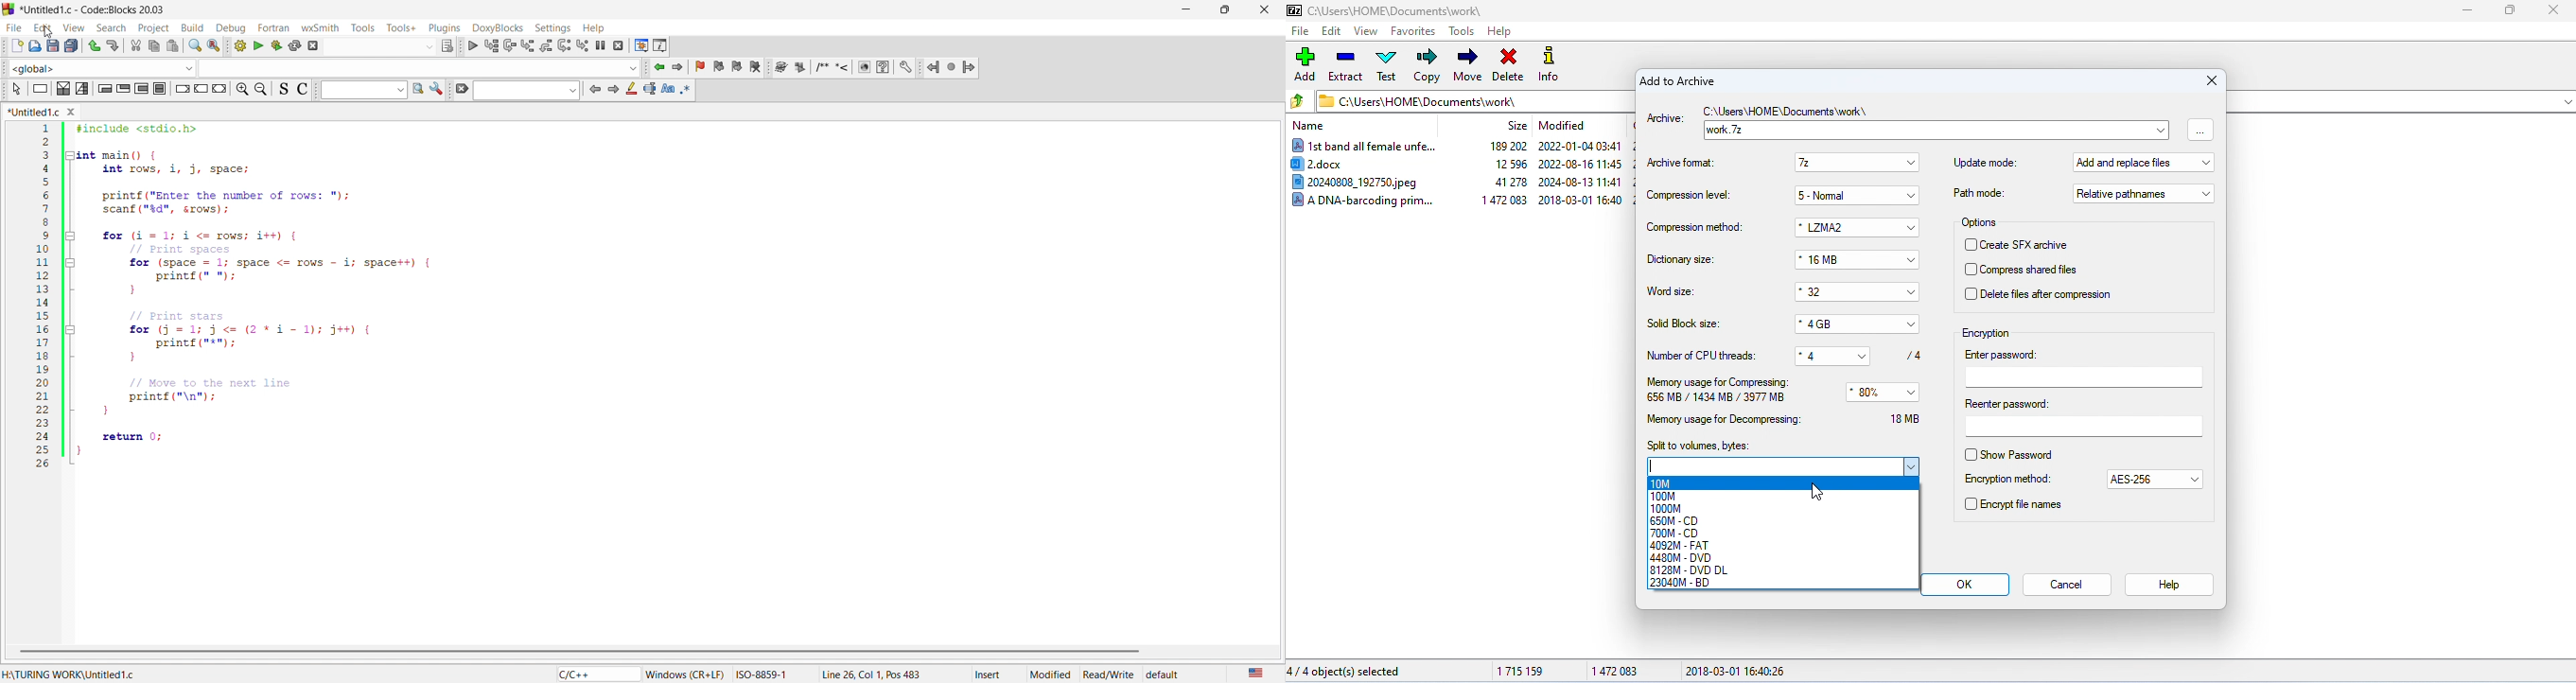  What do you see at coordinates (1261, 673) in the screenshot?
I see `US english` at bounding box center [1261, 673].